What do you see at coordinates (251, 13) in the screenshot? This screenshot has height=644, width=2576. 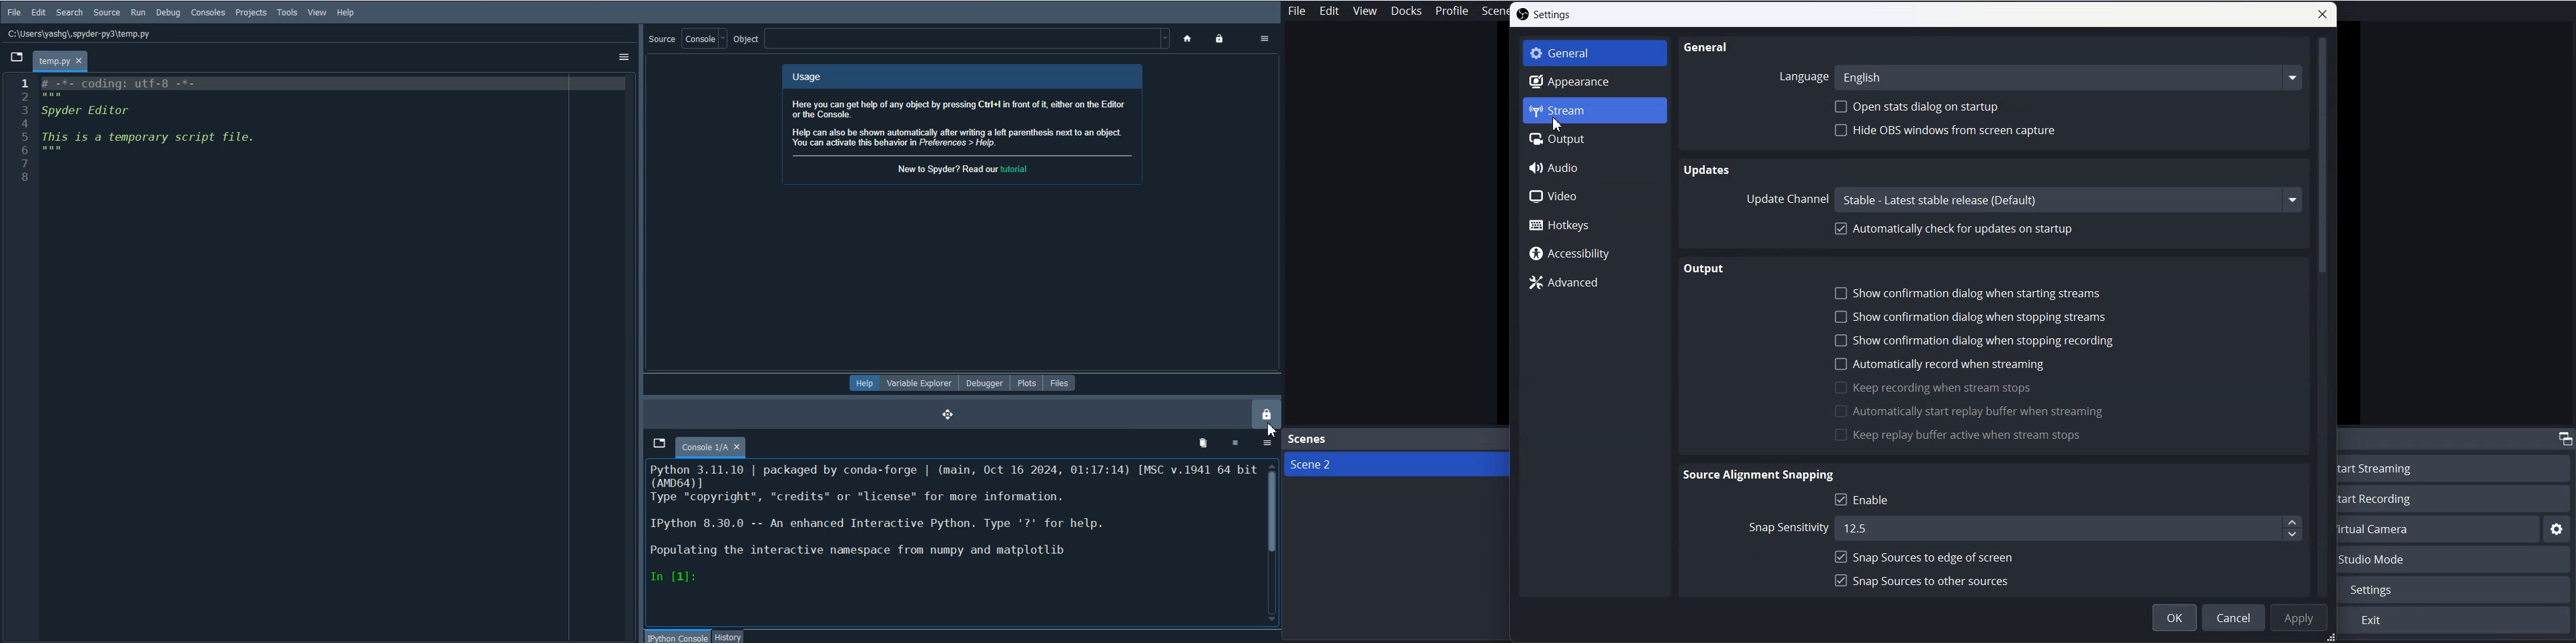 I see `Projects` at bounding box center [251, 13].